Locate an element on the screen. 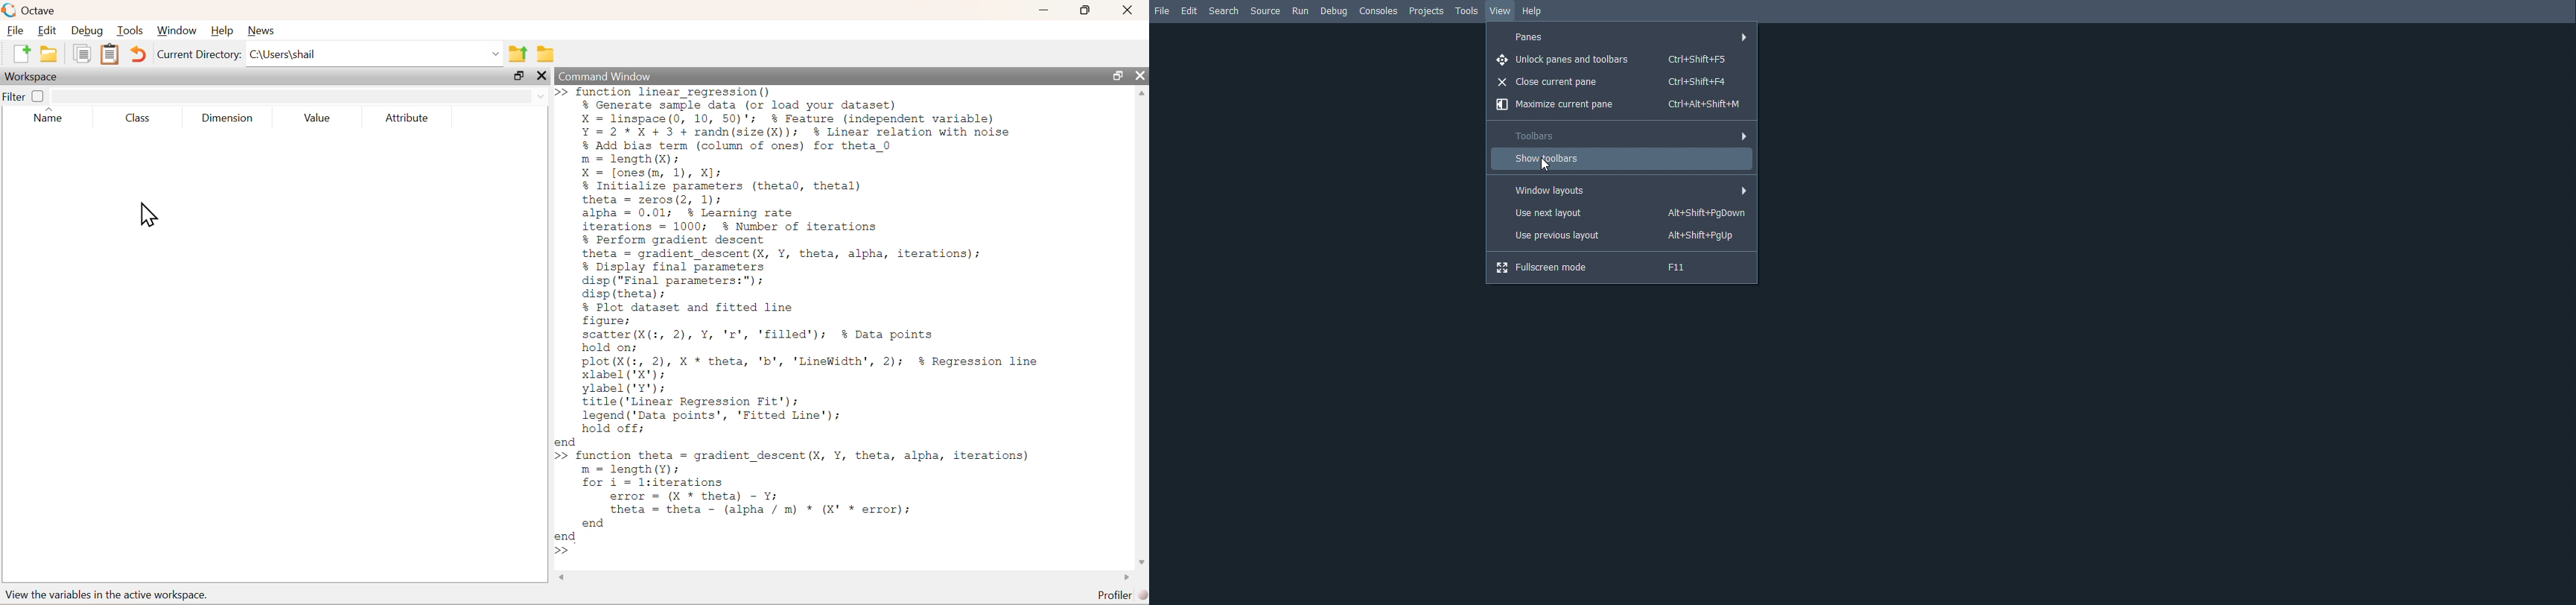 Image resolution: width=2576 pixels, height=616 pixels. scroll right is located at coordinates (562, 577).